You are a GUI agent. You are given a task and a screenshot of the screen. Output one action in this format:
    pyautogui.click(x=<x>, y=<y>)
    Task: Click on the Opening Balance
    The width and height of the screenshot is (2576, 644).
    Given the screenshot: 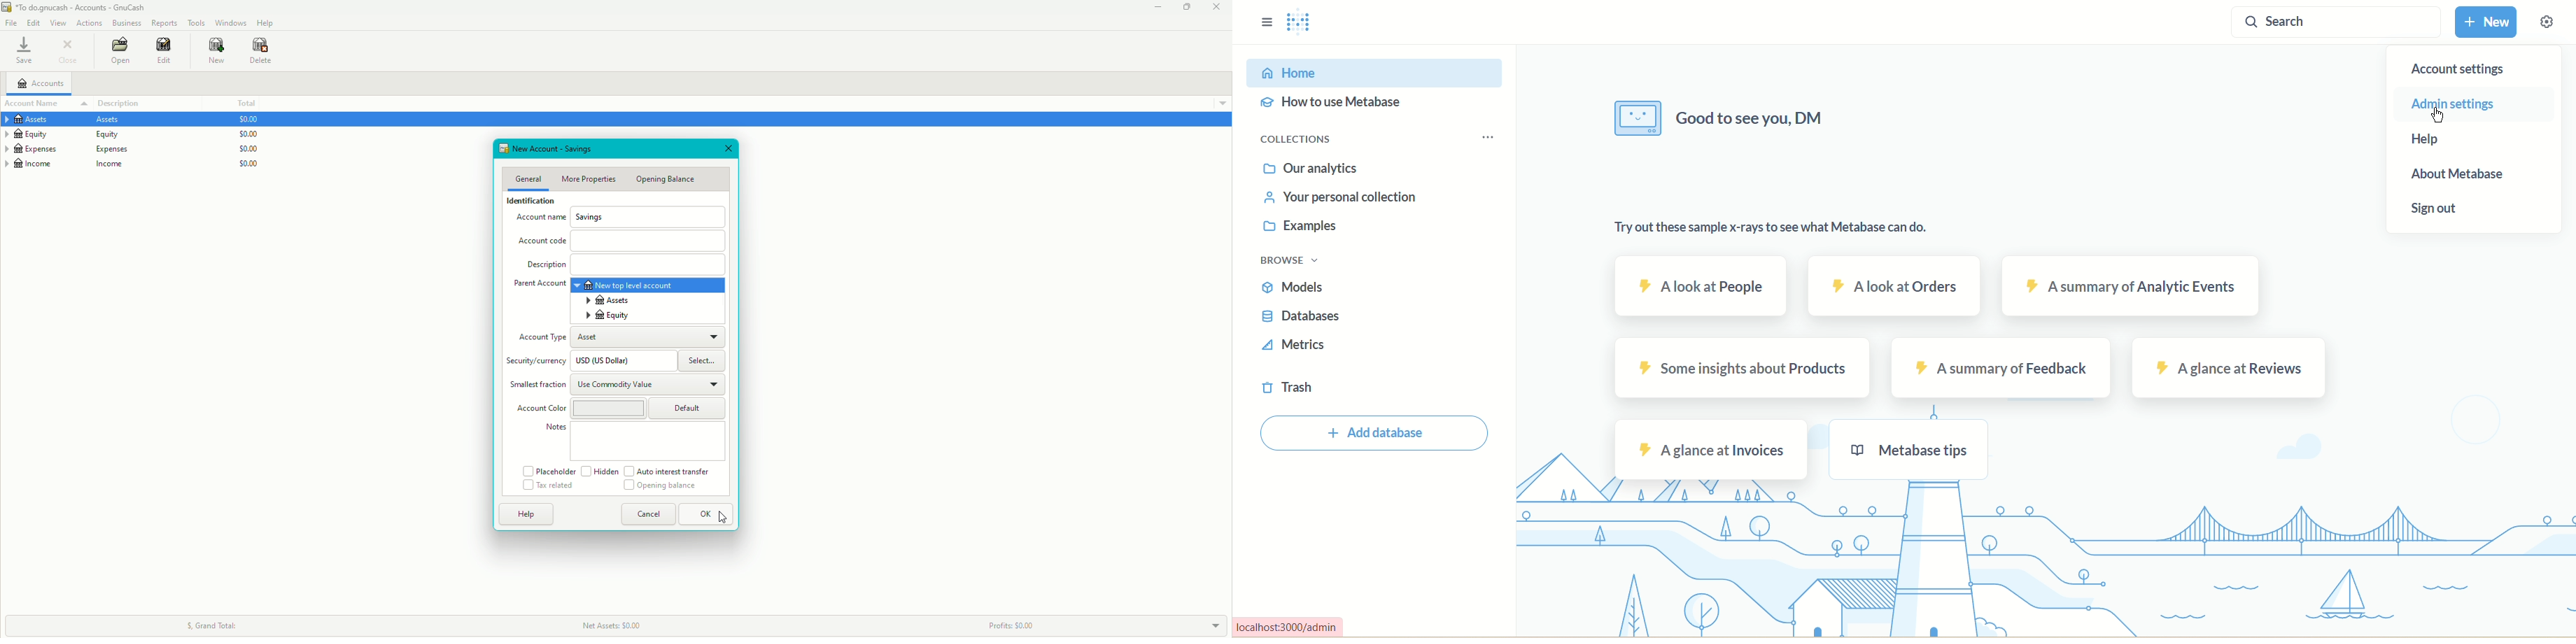 What is the action you would take?
    pyautogui.click(x=659, y=487)
    